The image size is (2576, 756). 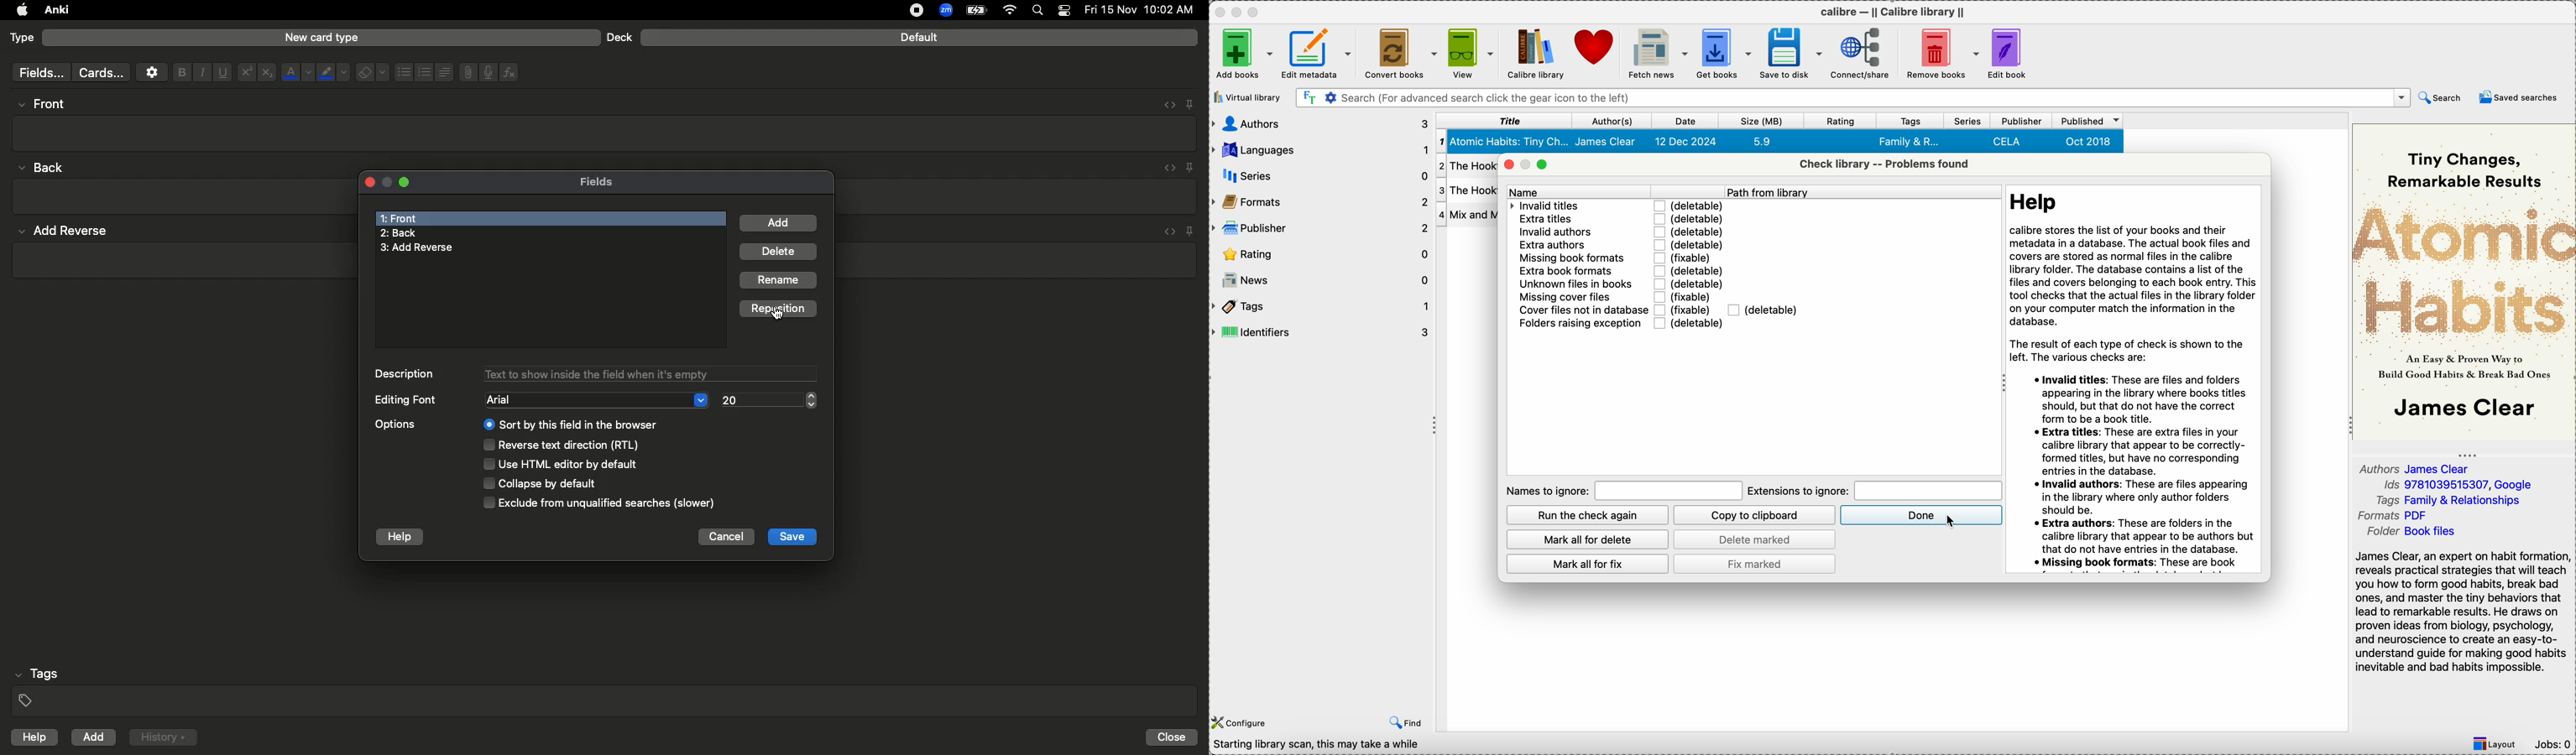 What do you see at coordinates (1433, 426) in the screenshot?
I see `hide` at bounding box center [1433, 426].